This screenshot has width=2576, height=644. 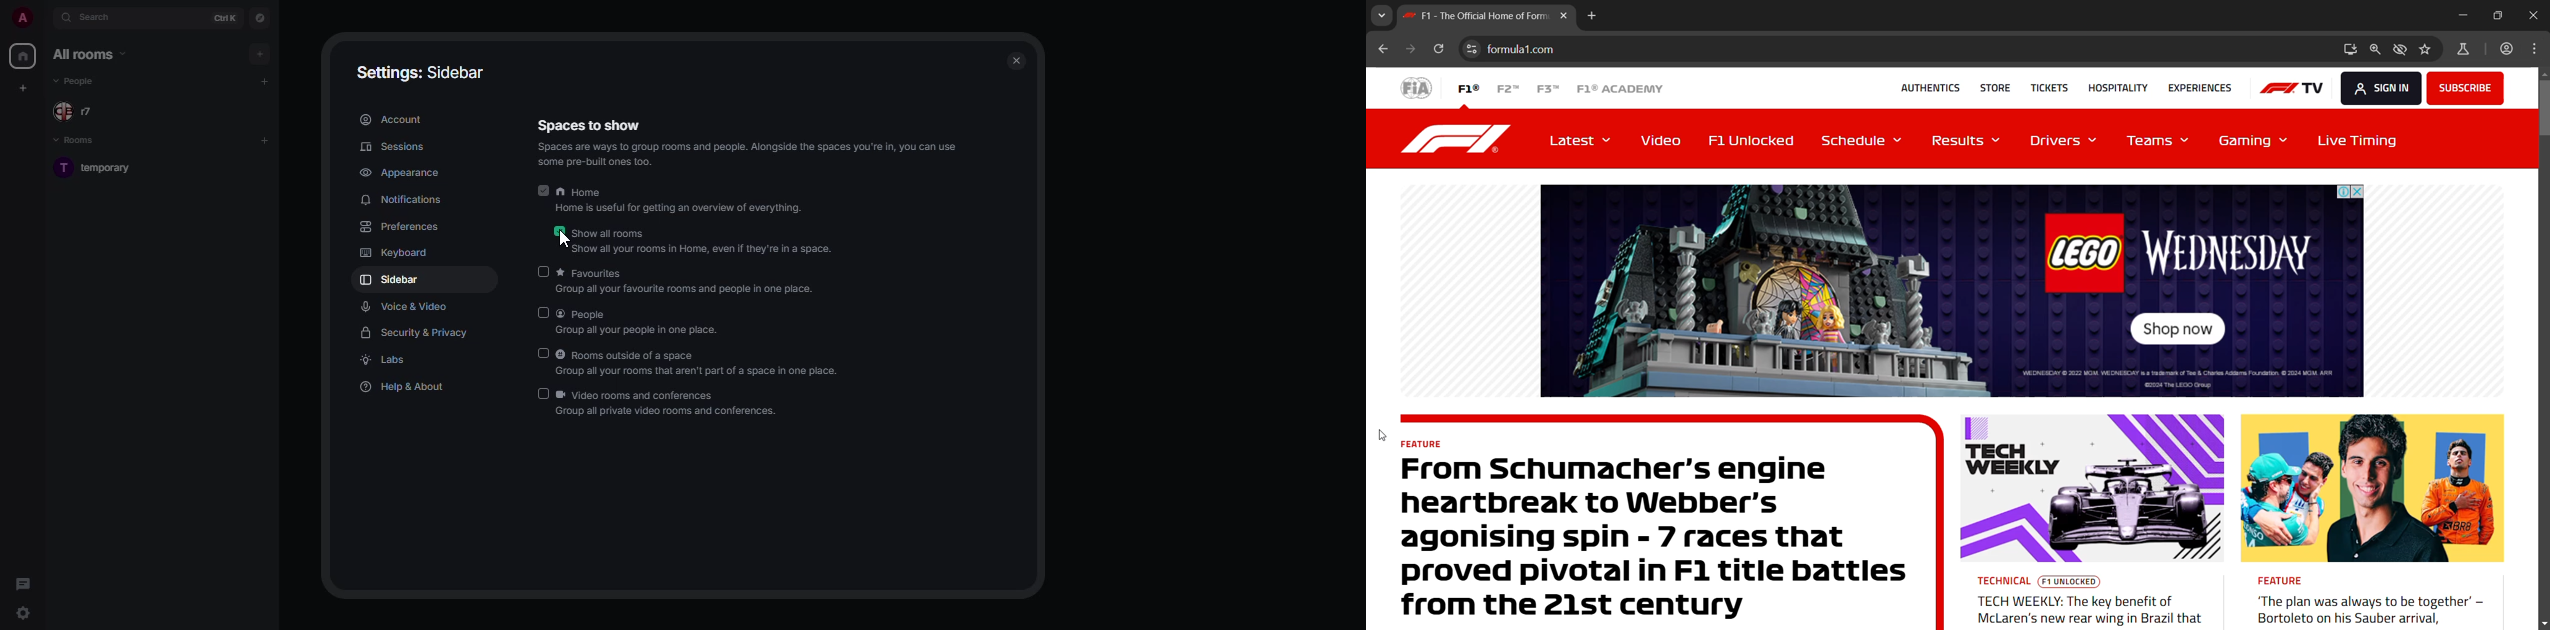 I want to click on f1 the official home of form , so click(x=1488, y=19).